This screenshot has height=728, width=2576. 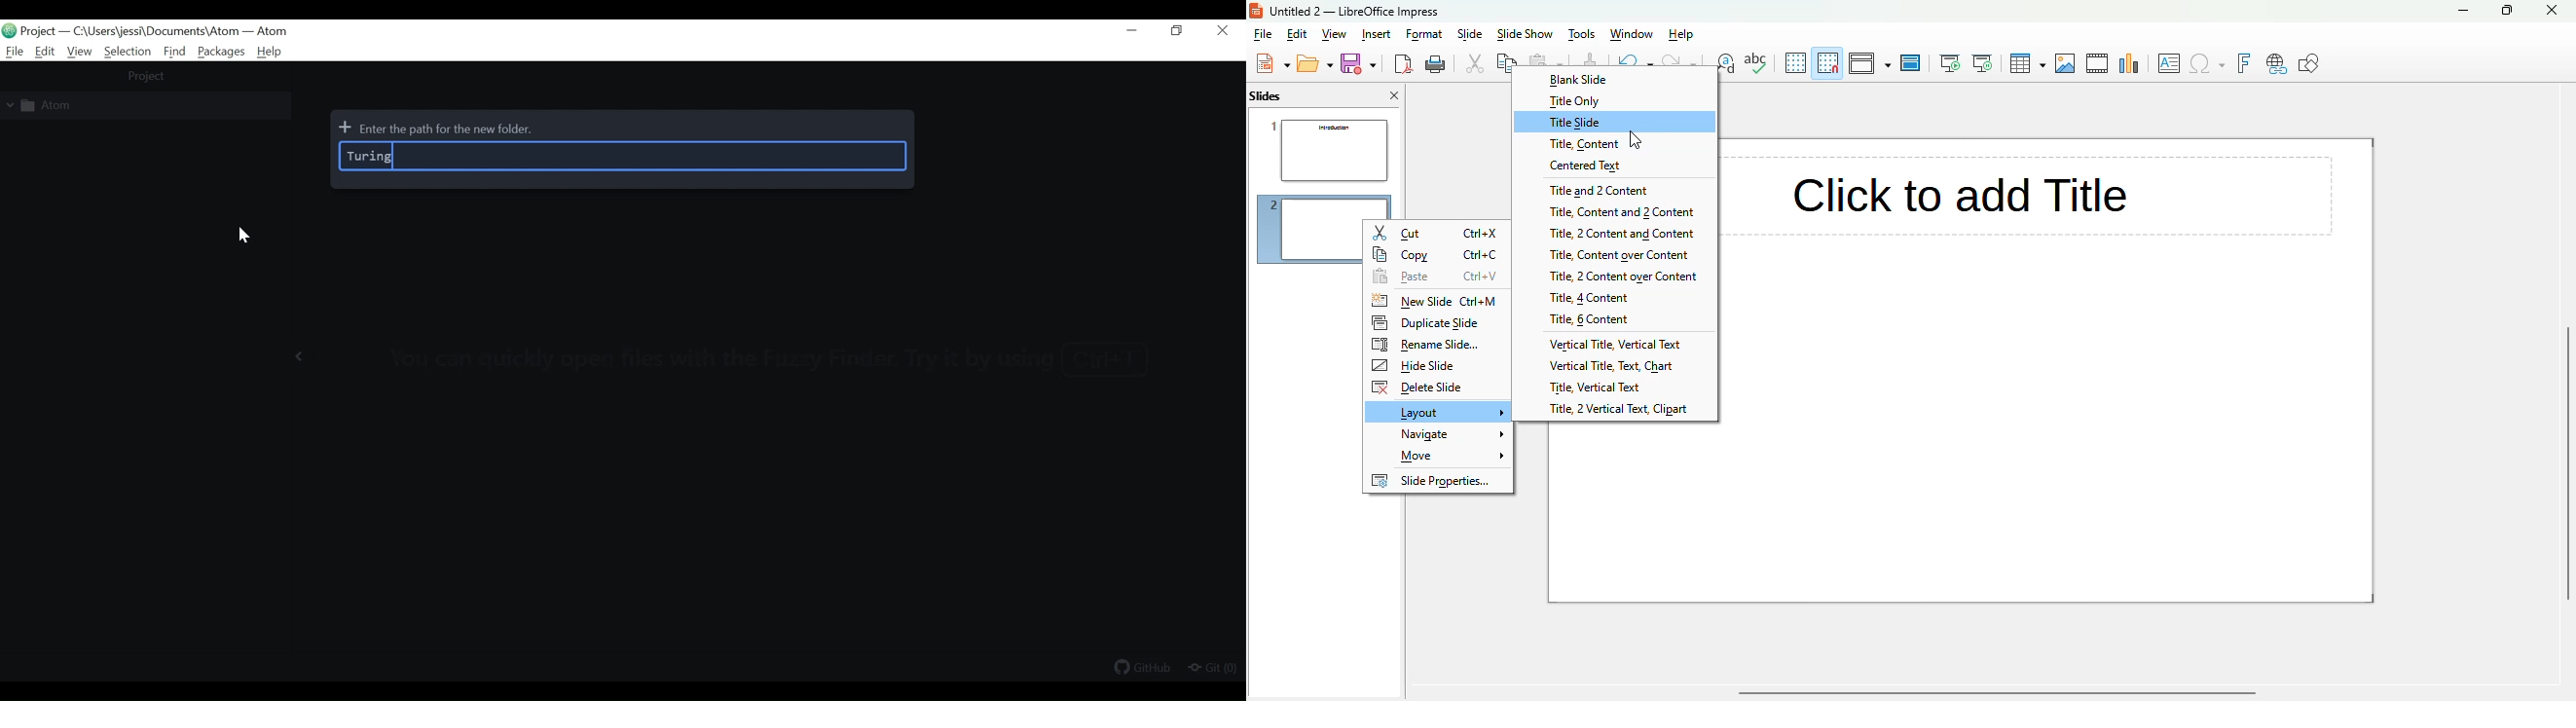 I want to click on paste, so click(x=1437, y=277).